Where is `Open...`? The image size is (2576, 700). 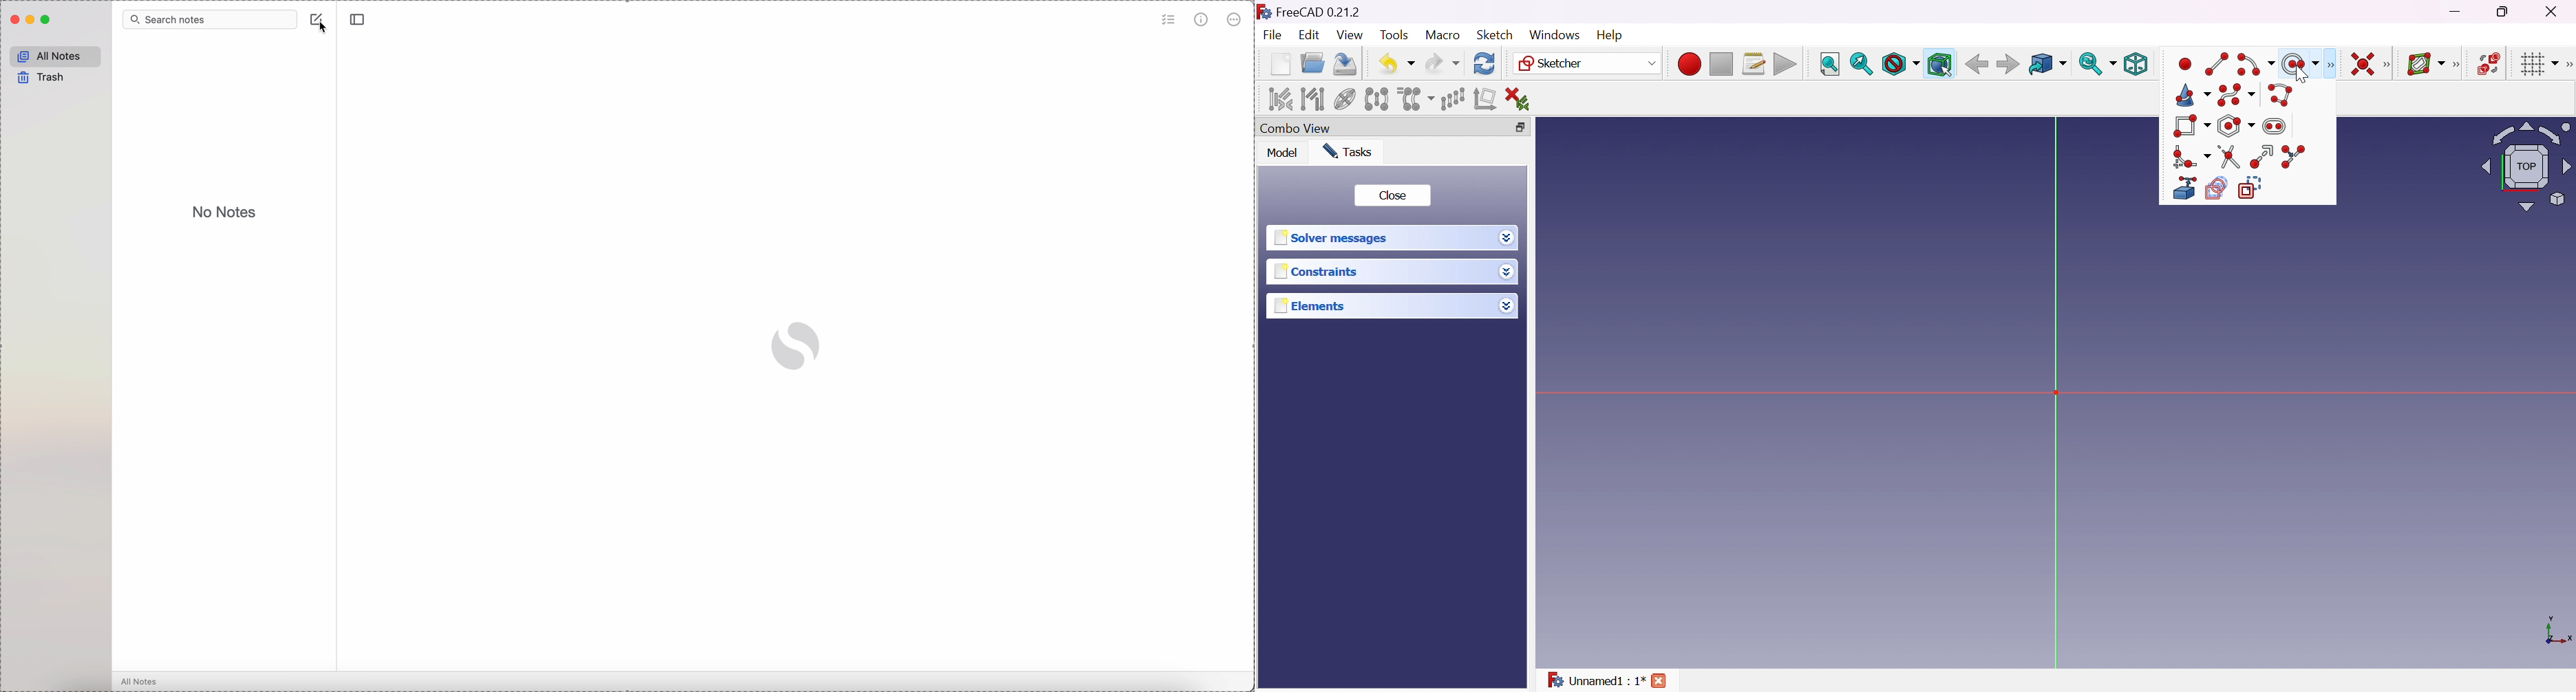
Open... is located at coordinates (1312, 64).